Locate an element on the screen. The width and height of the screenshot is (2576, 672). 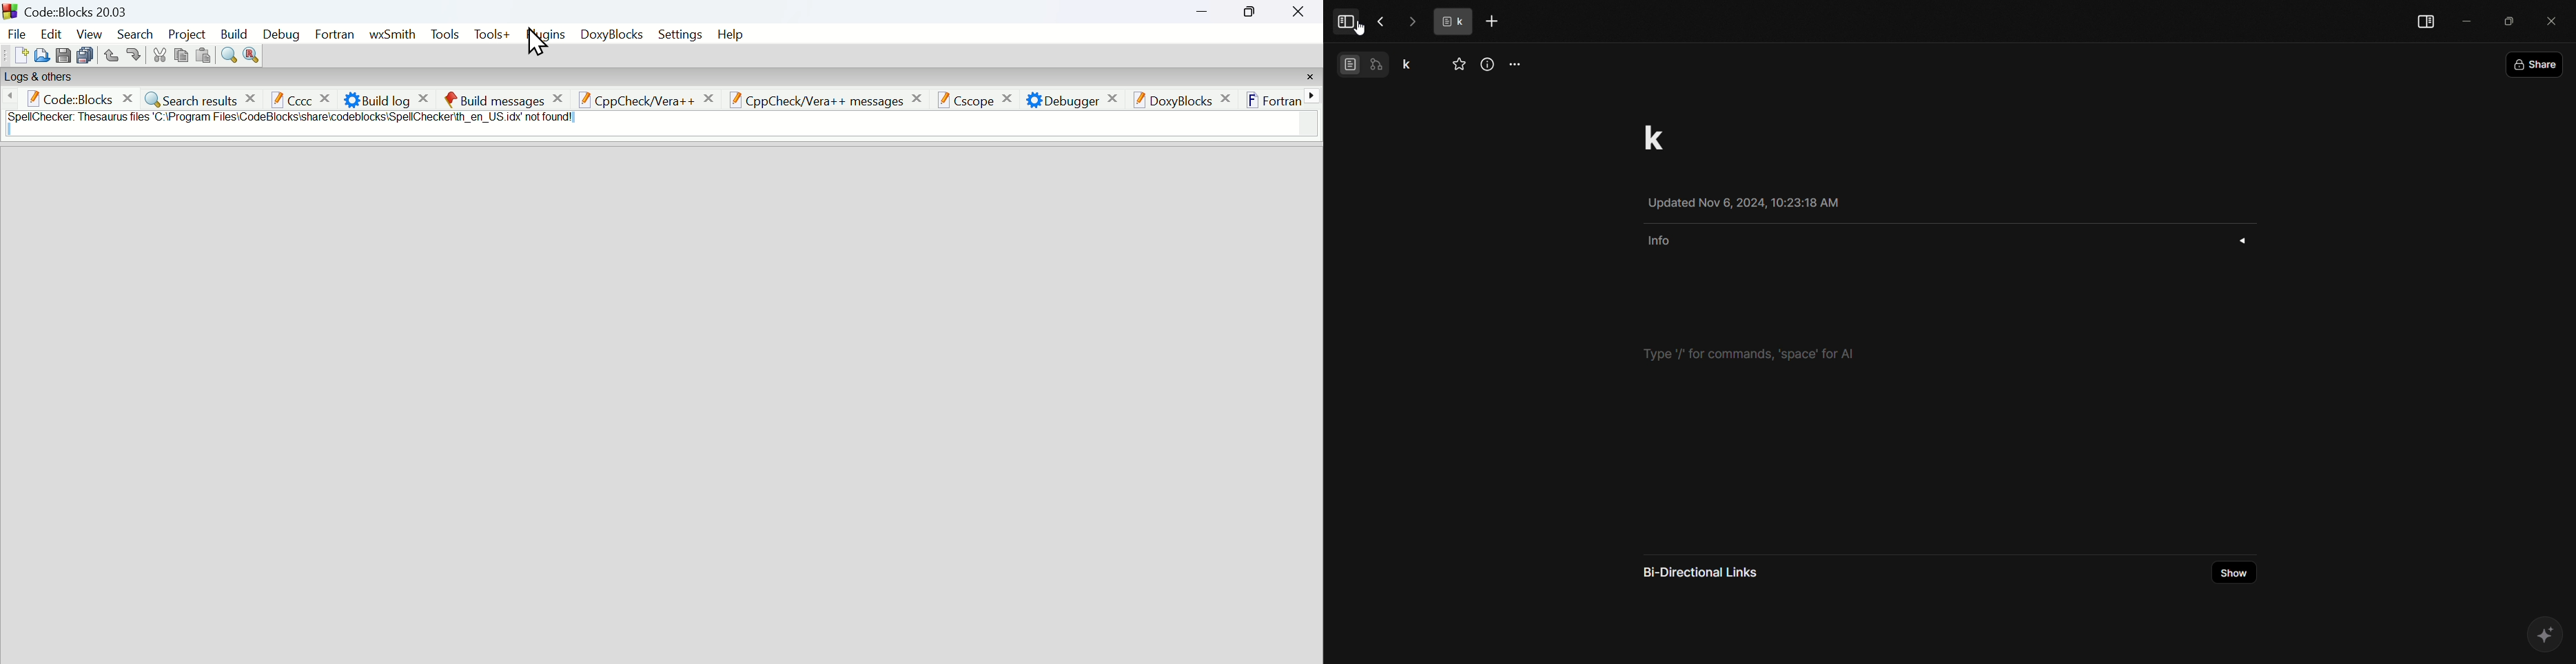
Logs & others is located at coordinates (38, 77).